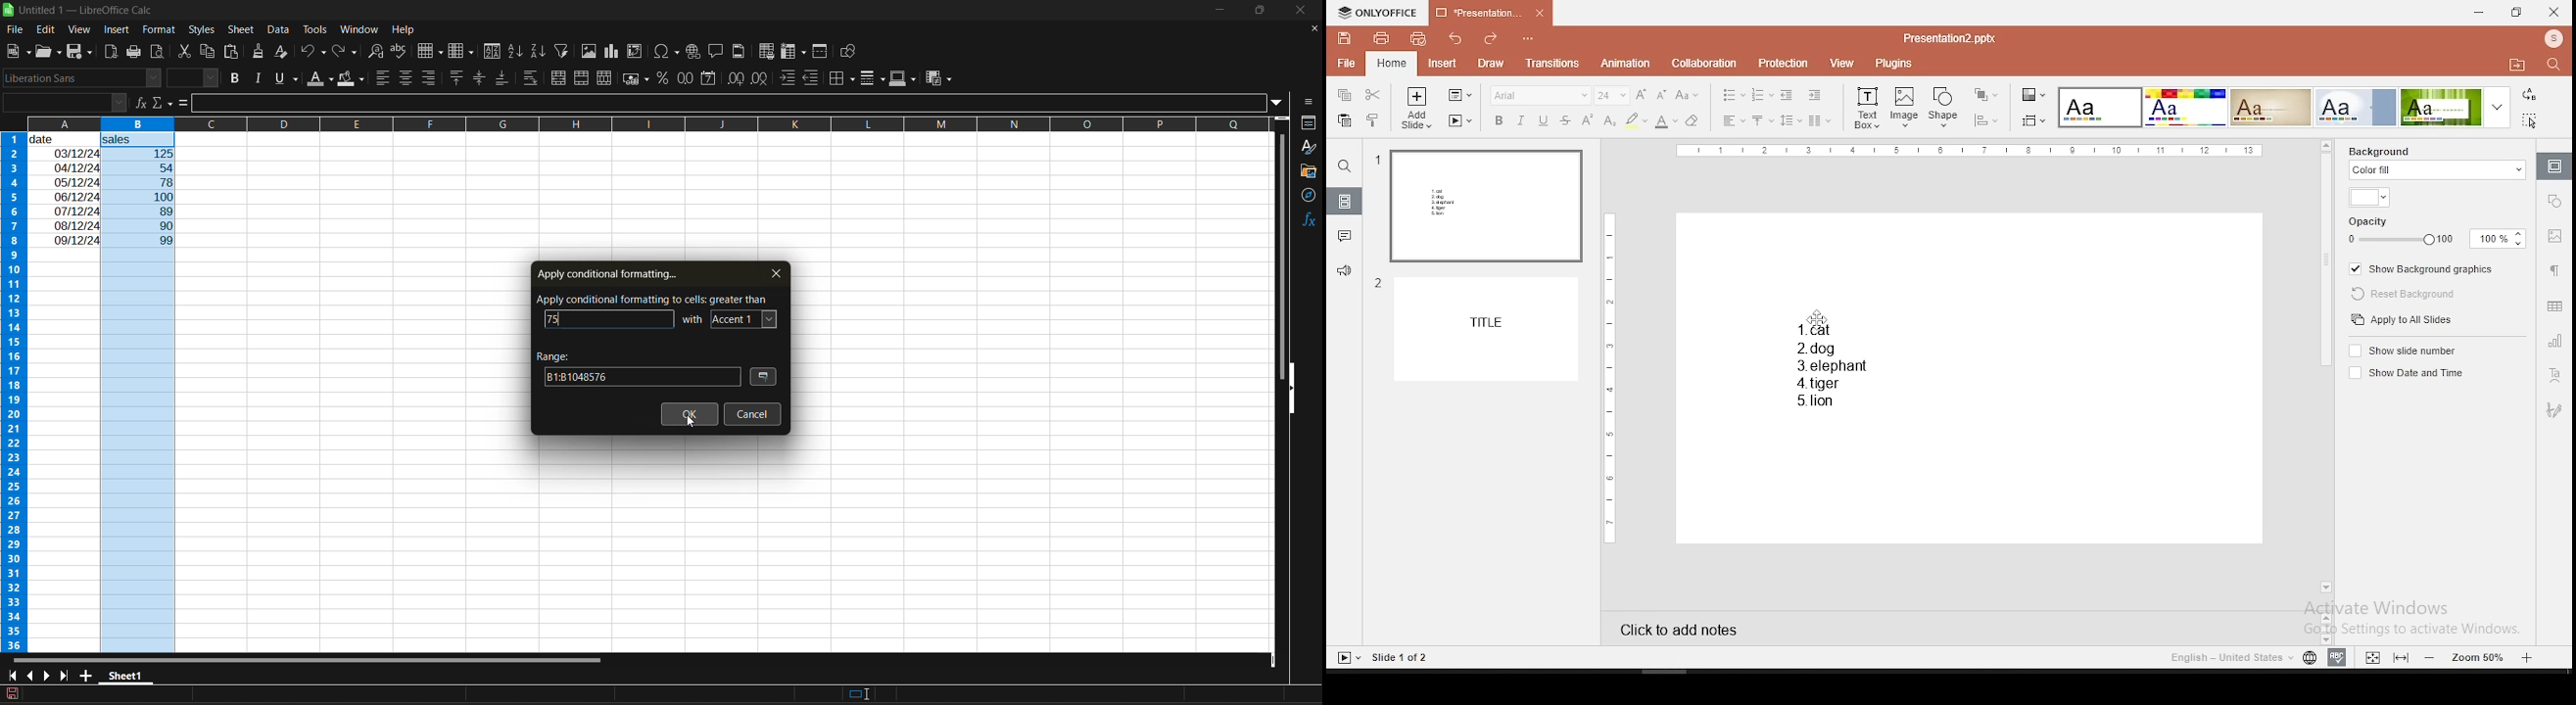 The image size is (2576, 728). What do you see at coordinates (937, 79) in the screenshot?
I see `conditional` at bounding box center [937, 79].